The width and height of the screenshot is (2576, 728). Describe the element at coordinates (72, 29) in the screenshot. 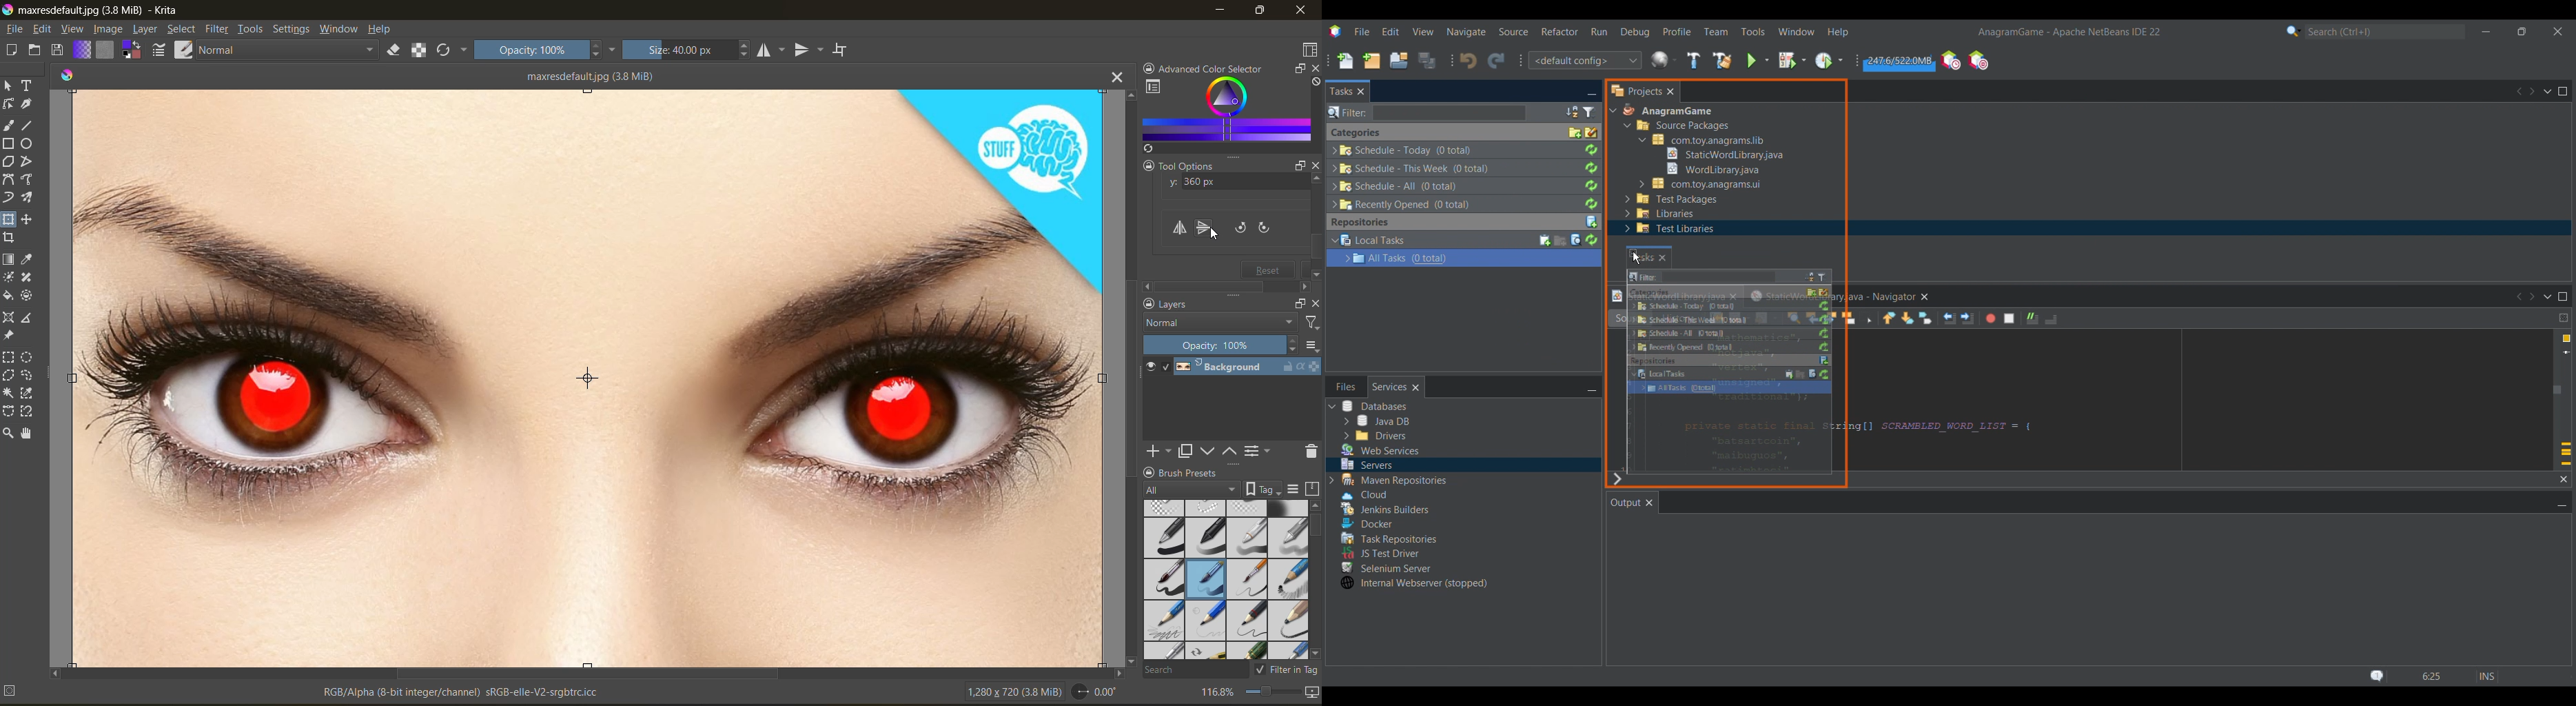

I see `view` at that location.